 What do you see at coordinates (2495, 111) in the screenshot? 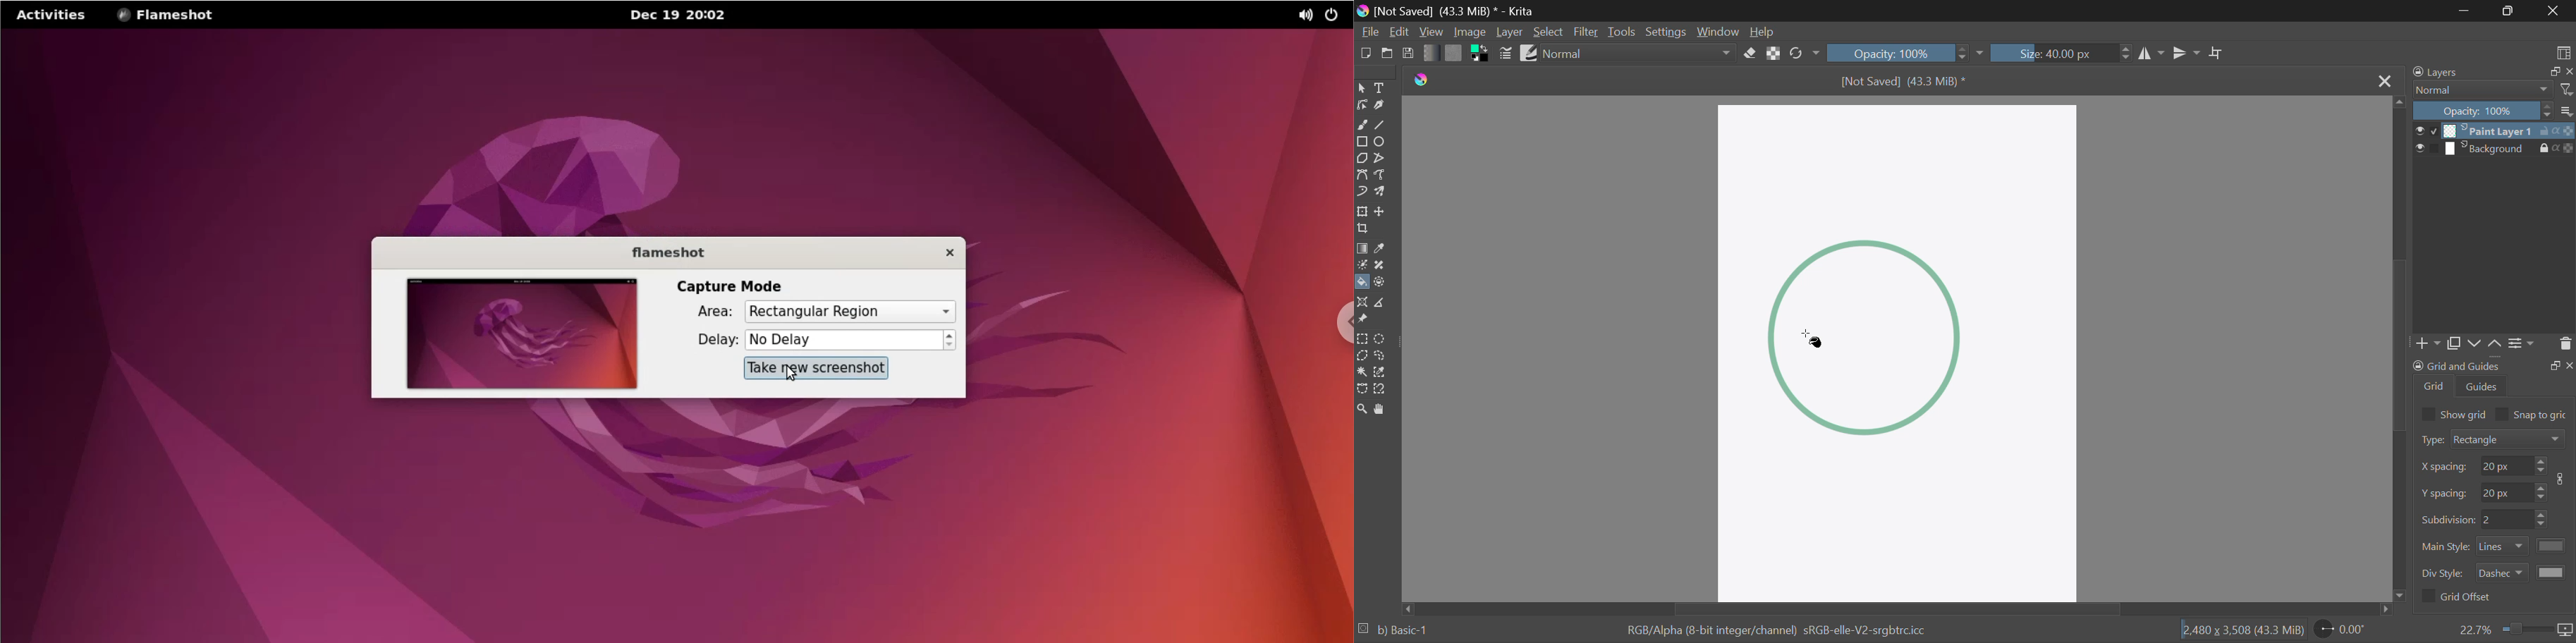
I see `Opacity` at bounding box center [2495, 111].